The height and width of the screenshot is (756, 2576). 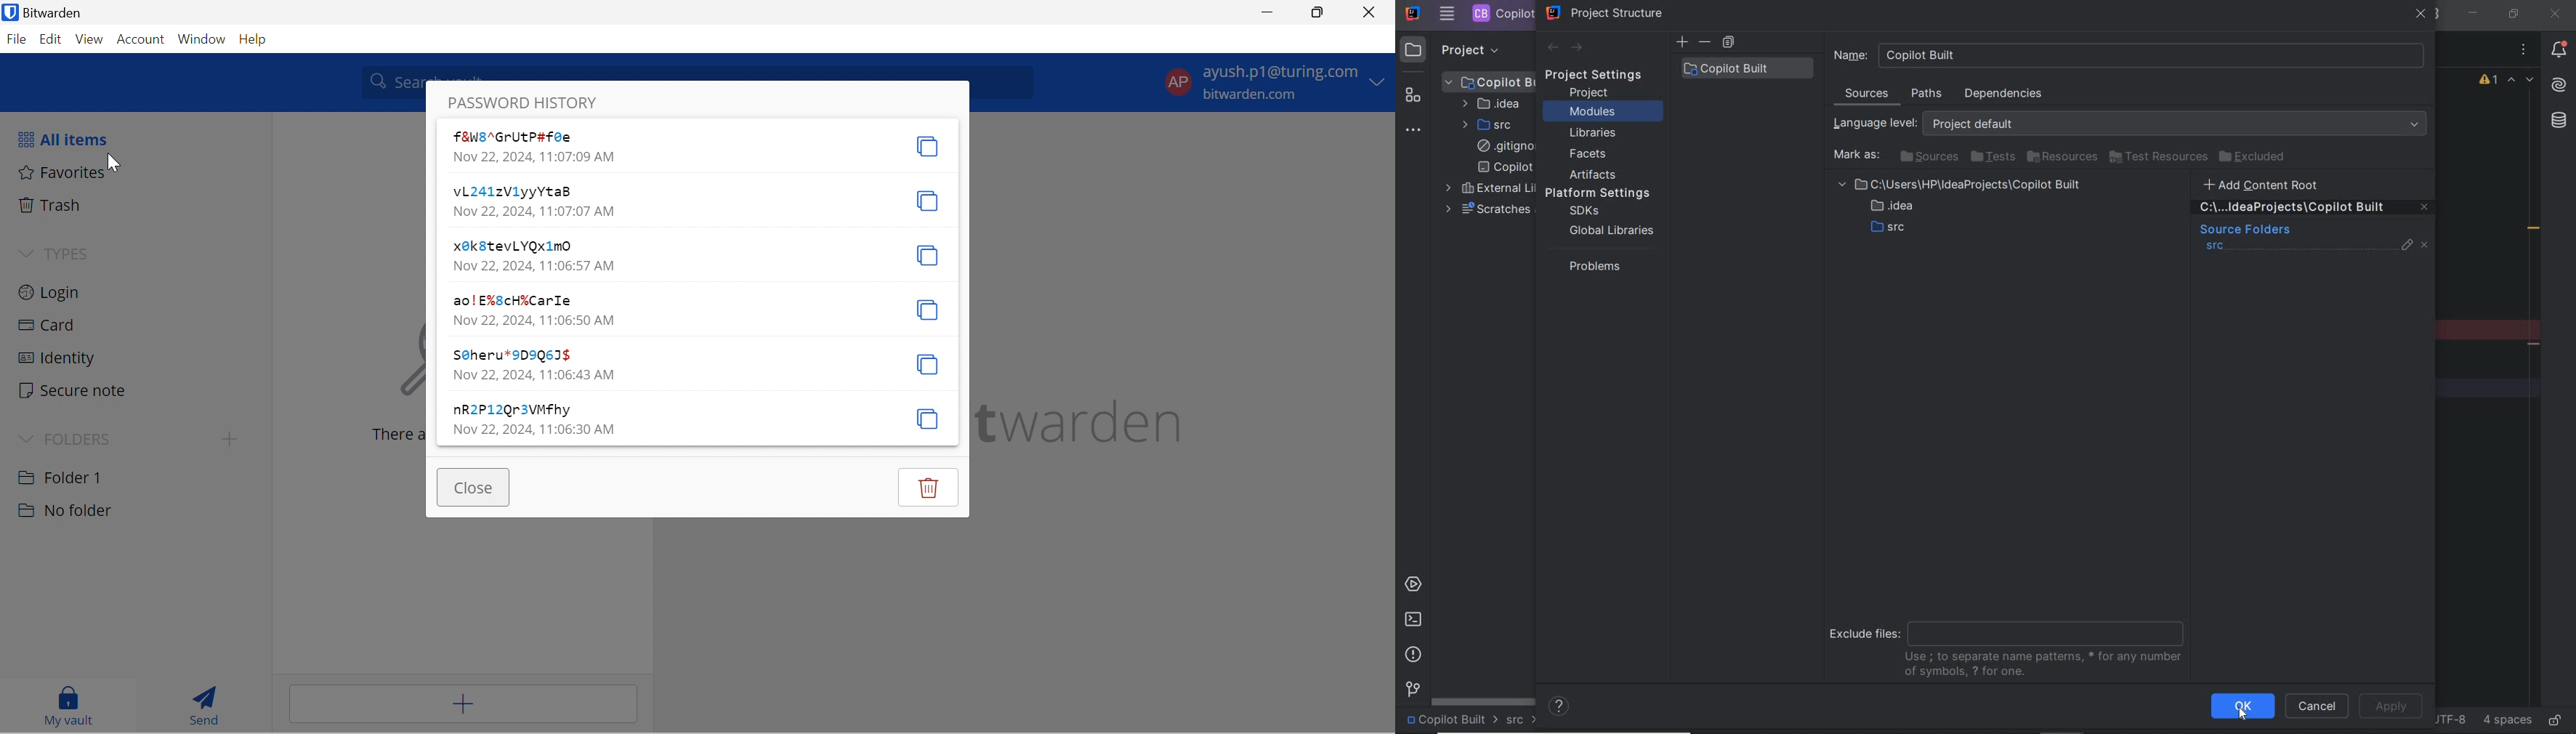 I want to click on highlighted errors, so click(x=2521, y=82).